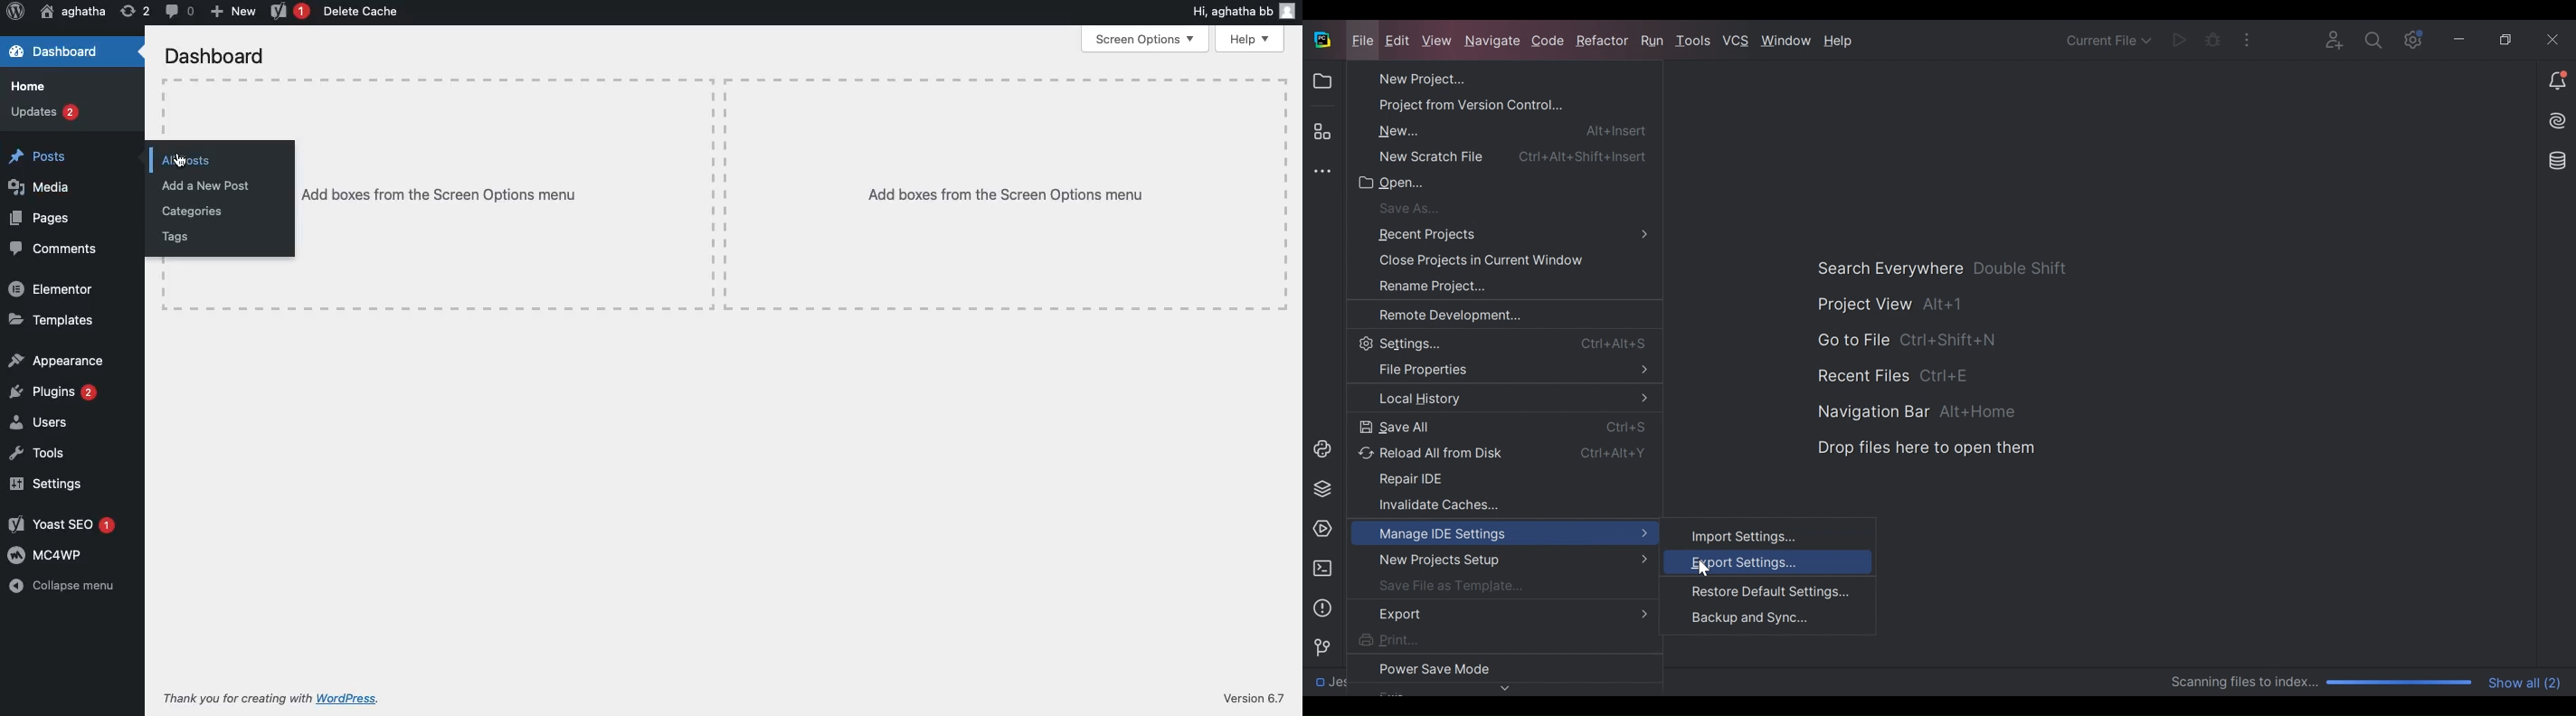 The image size is (2576, 728). What do you see at coordinates (1891, 304) in the screenshot?
I see `Project View` at bounding box center [1891, 304].